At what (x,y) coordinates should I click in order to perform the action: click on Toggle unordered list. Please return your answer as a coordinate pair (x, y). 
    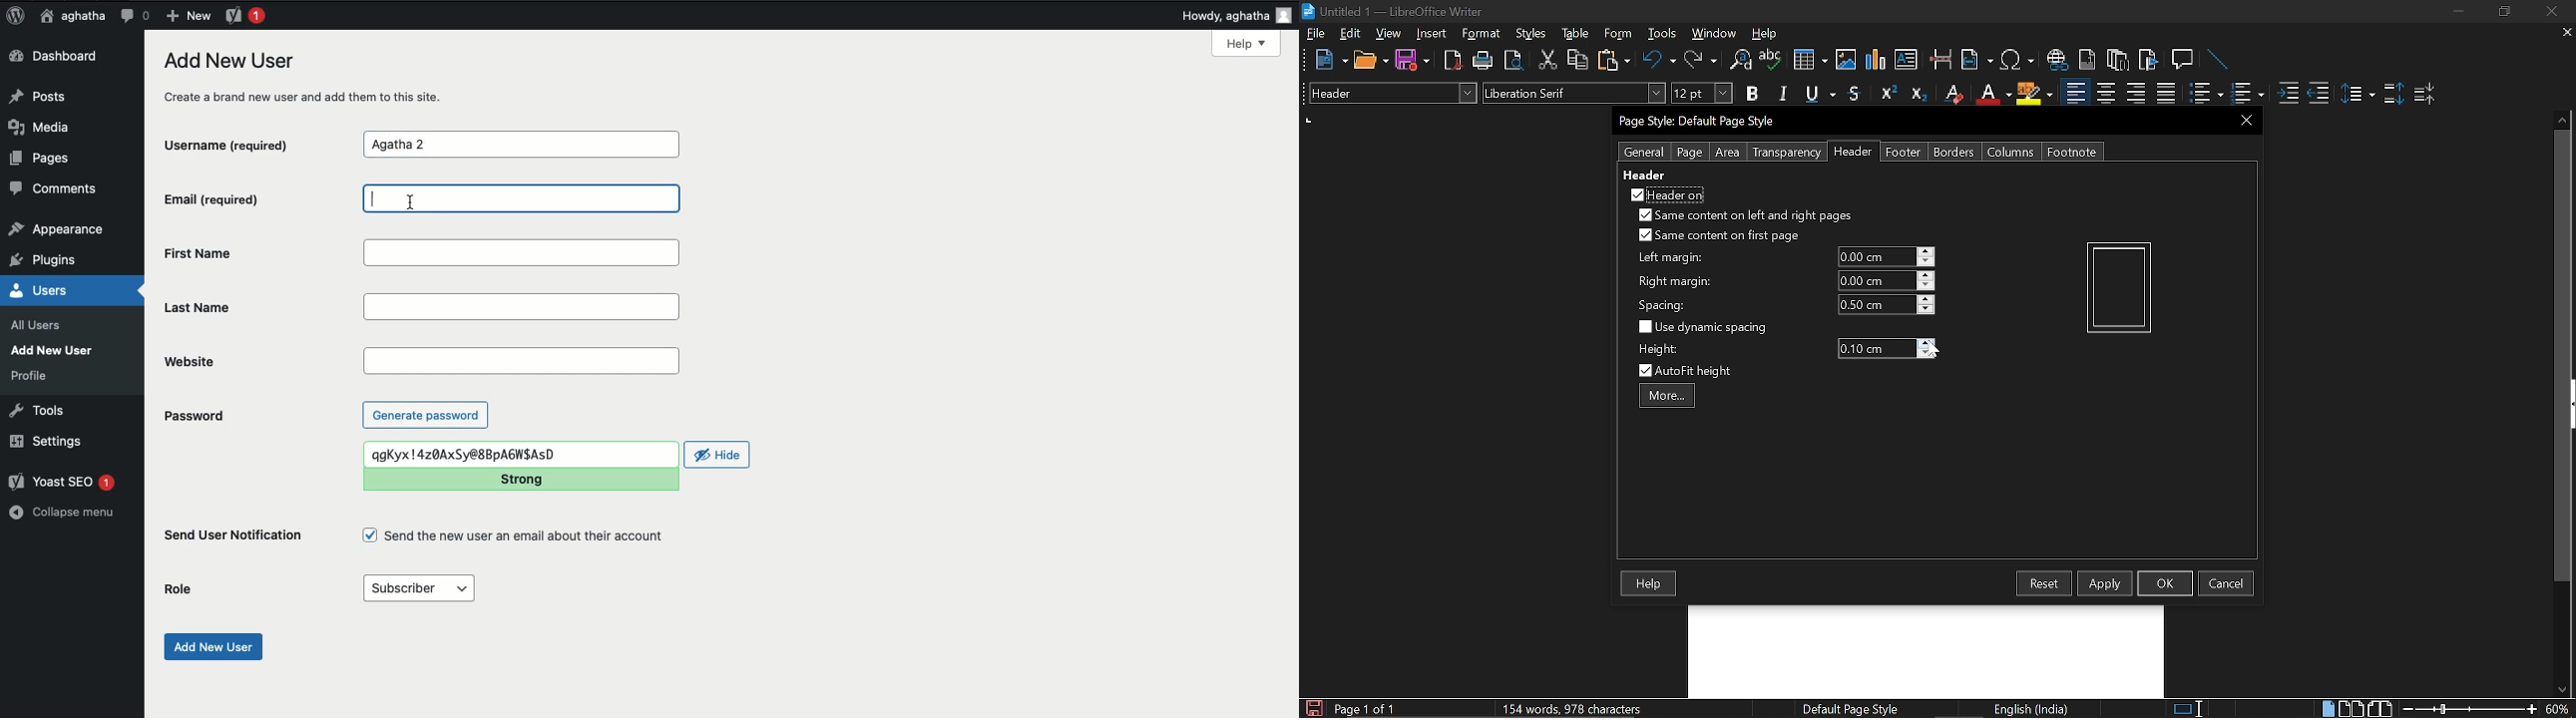
    Looking at the image, I should click on (2246, 94).